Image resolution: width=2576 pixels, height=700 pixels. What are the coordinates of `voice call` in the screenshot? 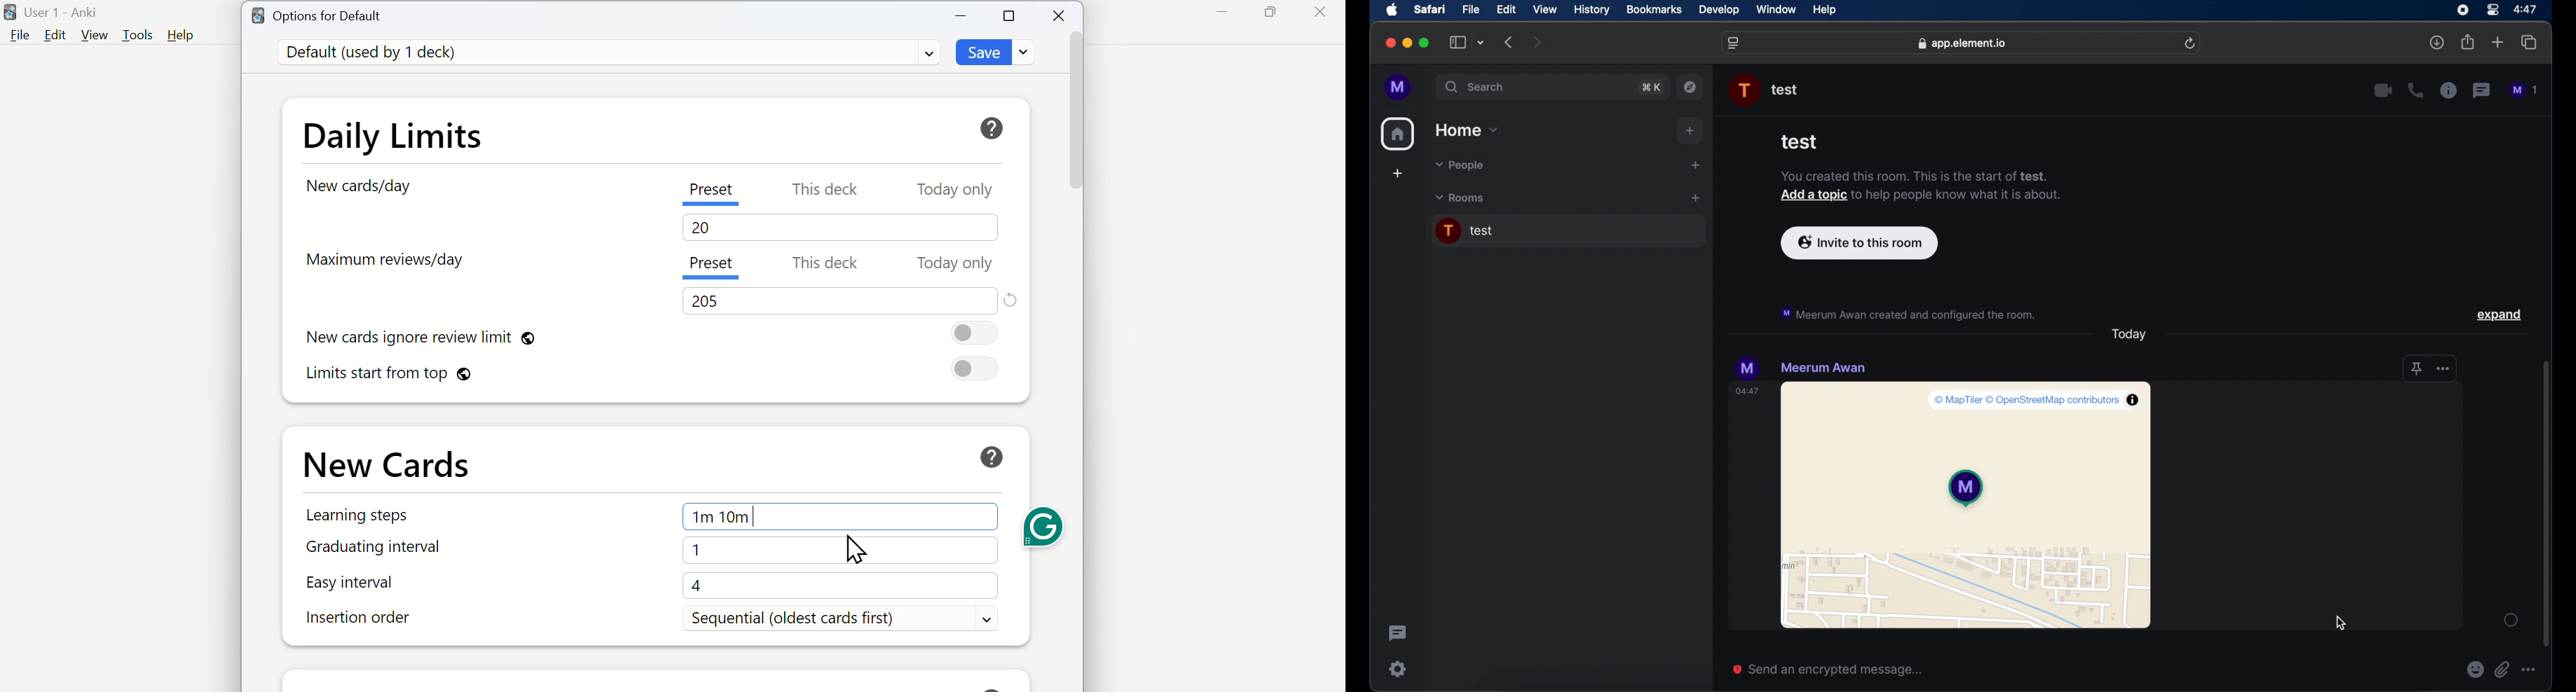 It's located at (2415, 90).